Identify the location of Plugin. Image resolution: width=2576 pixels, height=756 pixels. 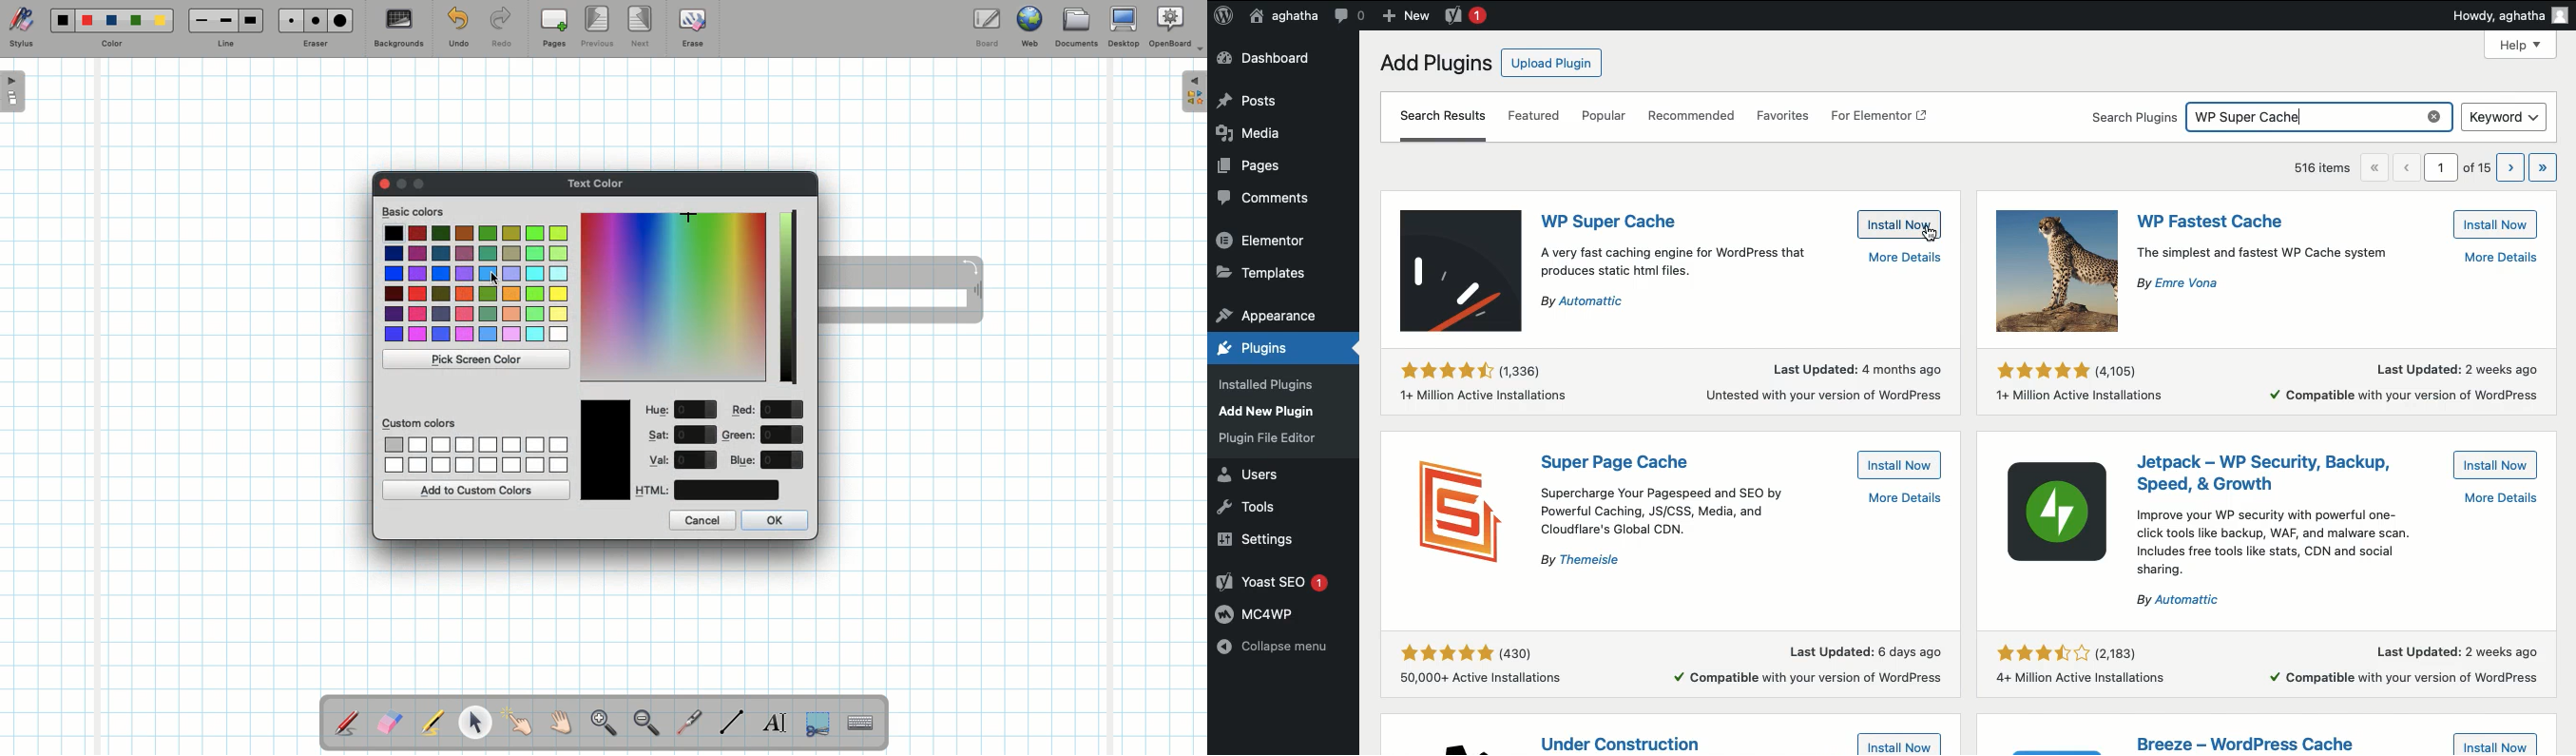
(1617, 466).